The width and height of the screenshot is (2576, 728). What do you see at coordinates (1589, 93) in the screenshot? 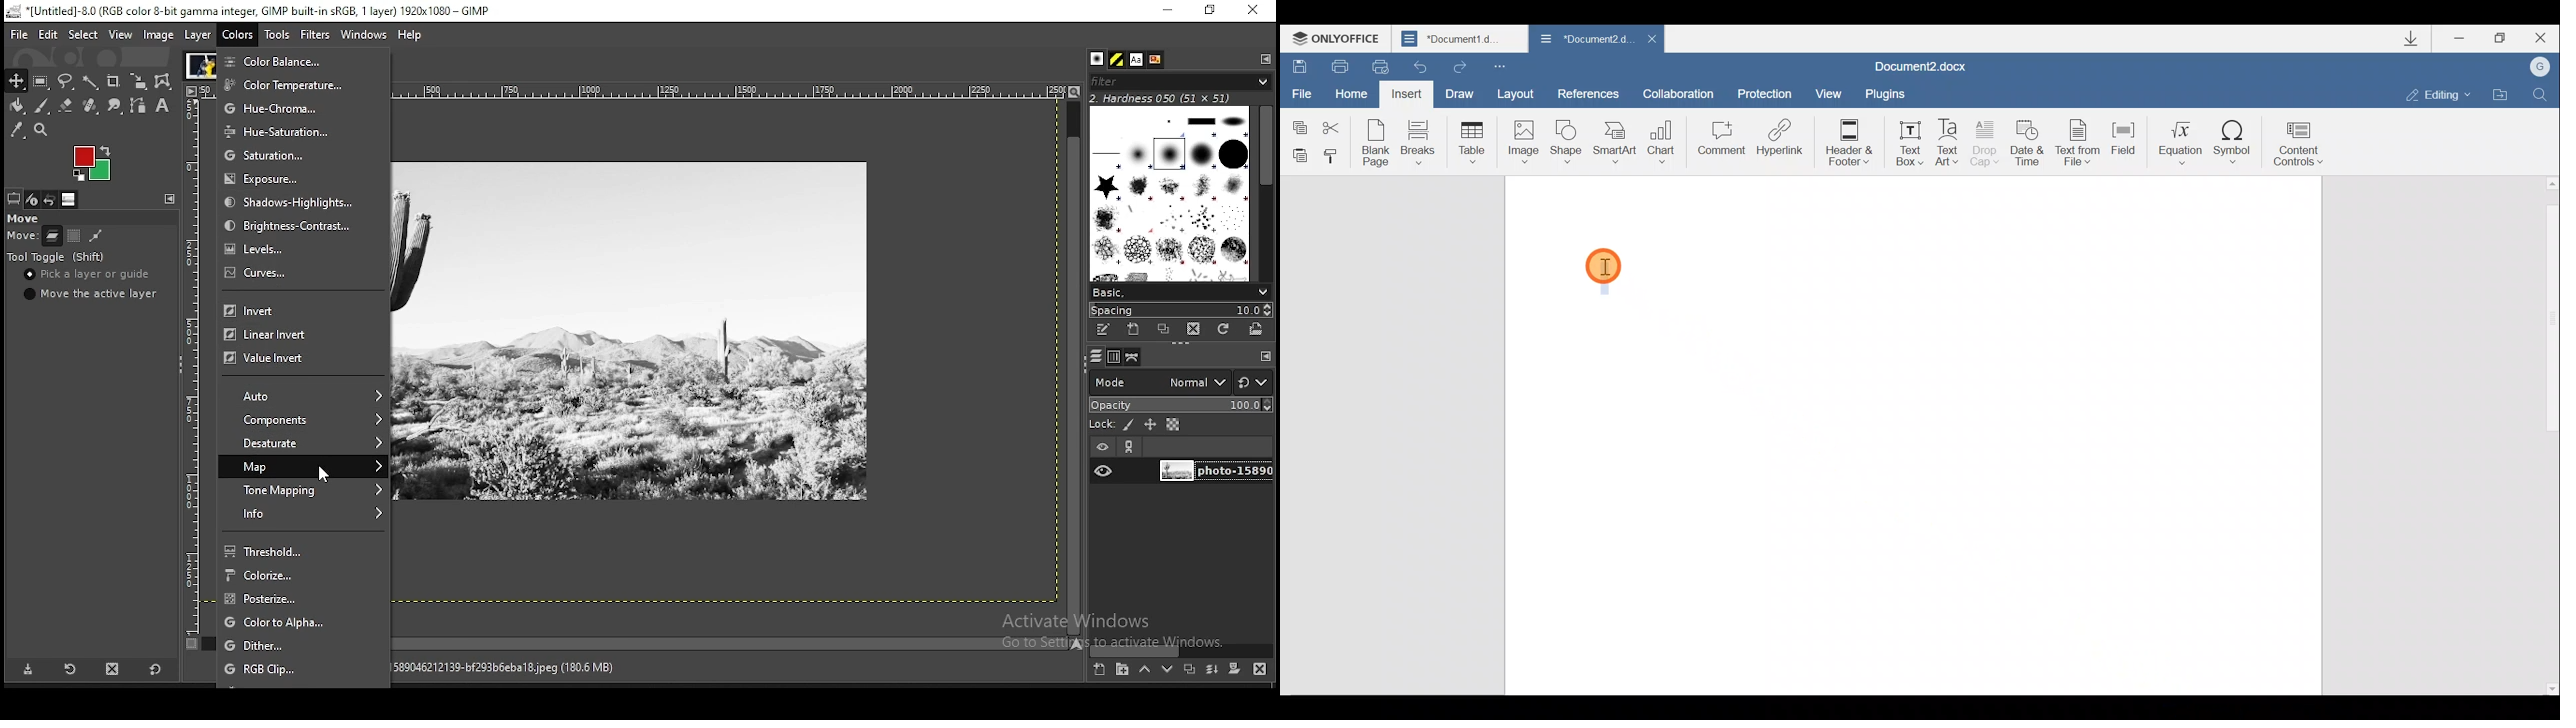
I see `References` at bounding box center [1589, 93].